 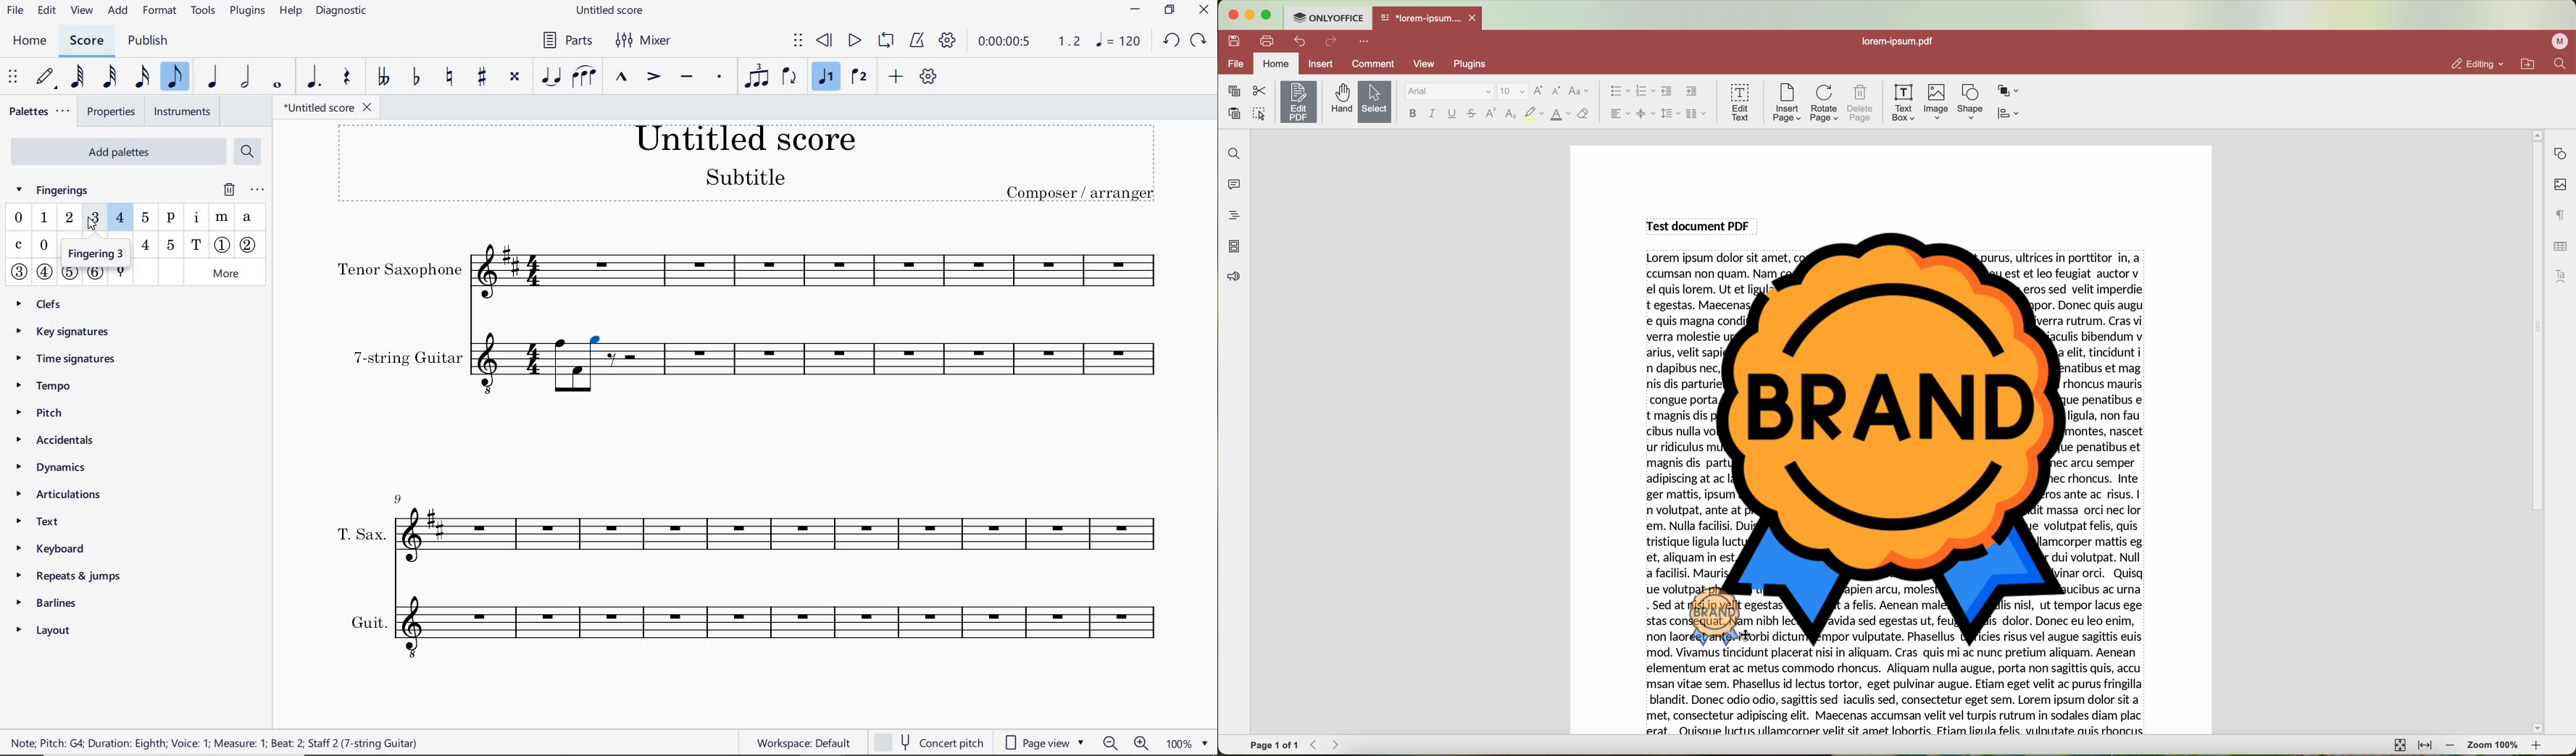 I want to click on ACCENT, so click(x=654, y=77).